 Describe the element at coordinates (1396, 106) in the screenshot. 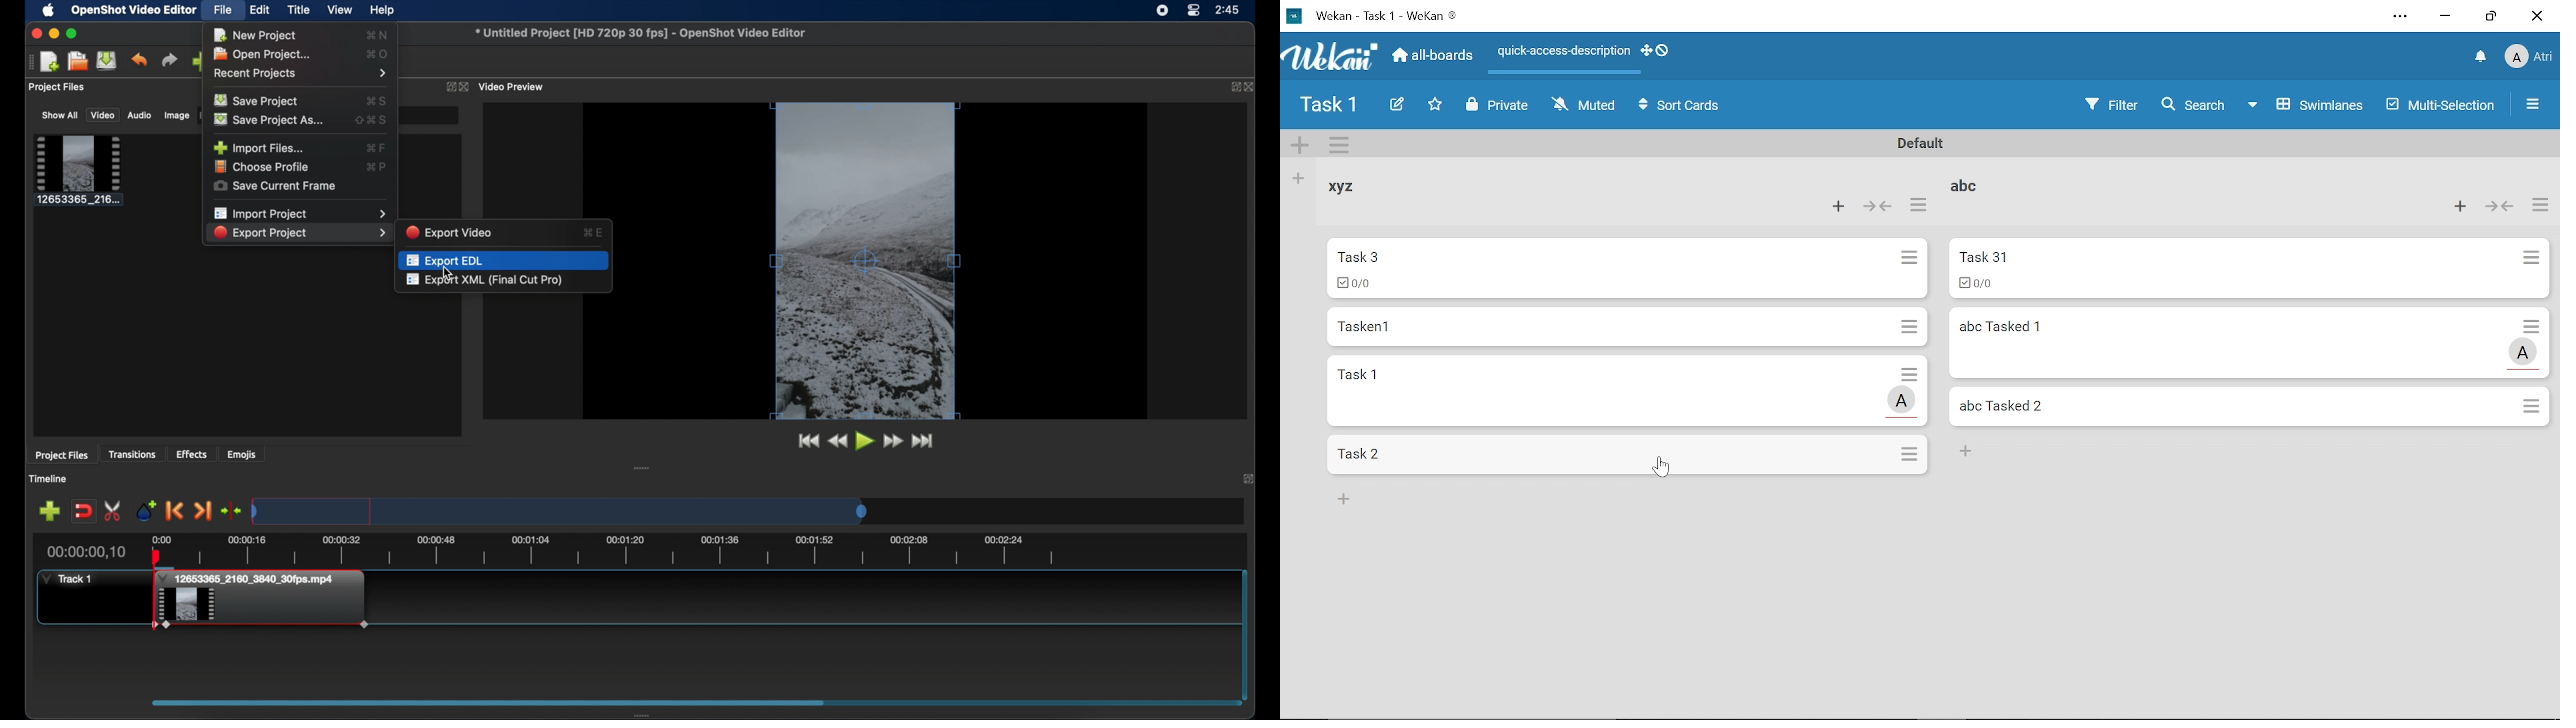

I see `Create` at that location.